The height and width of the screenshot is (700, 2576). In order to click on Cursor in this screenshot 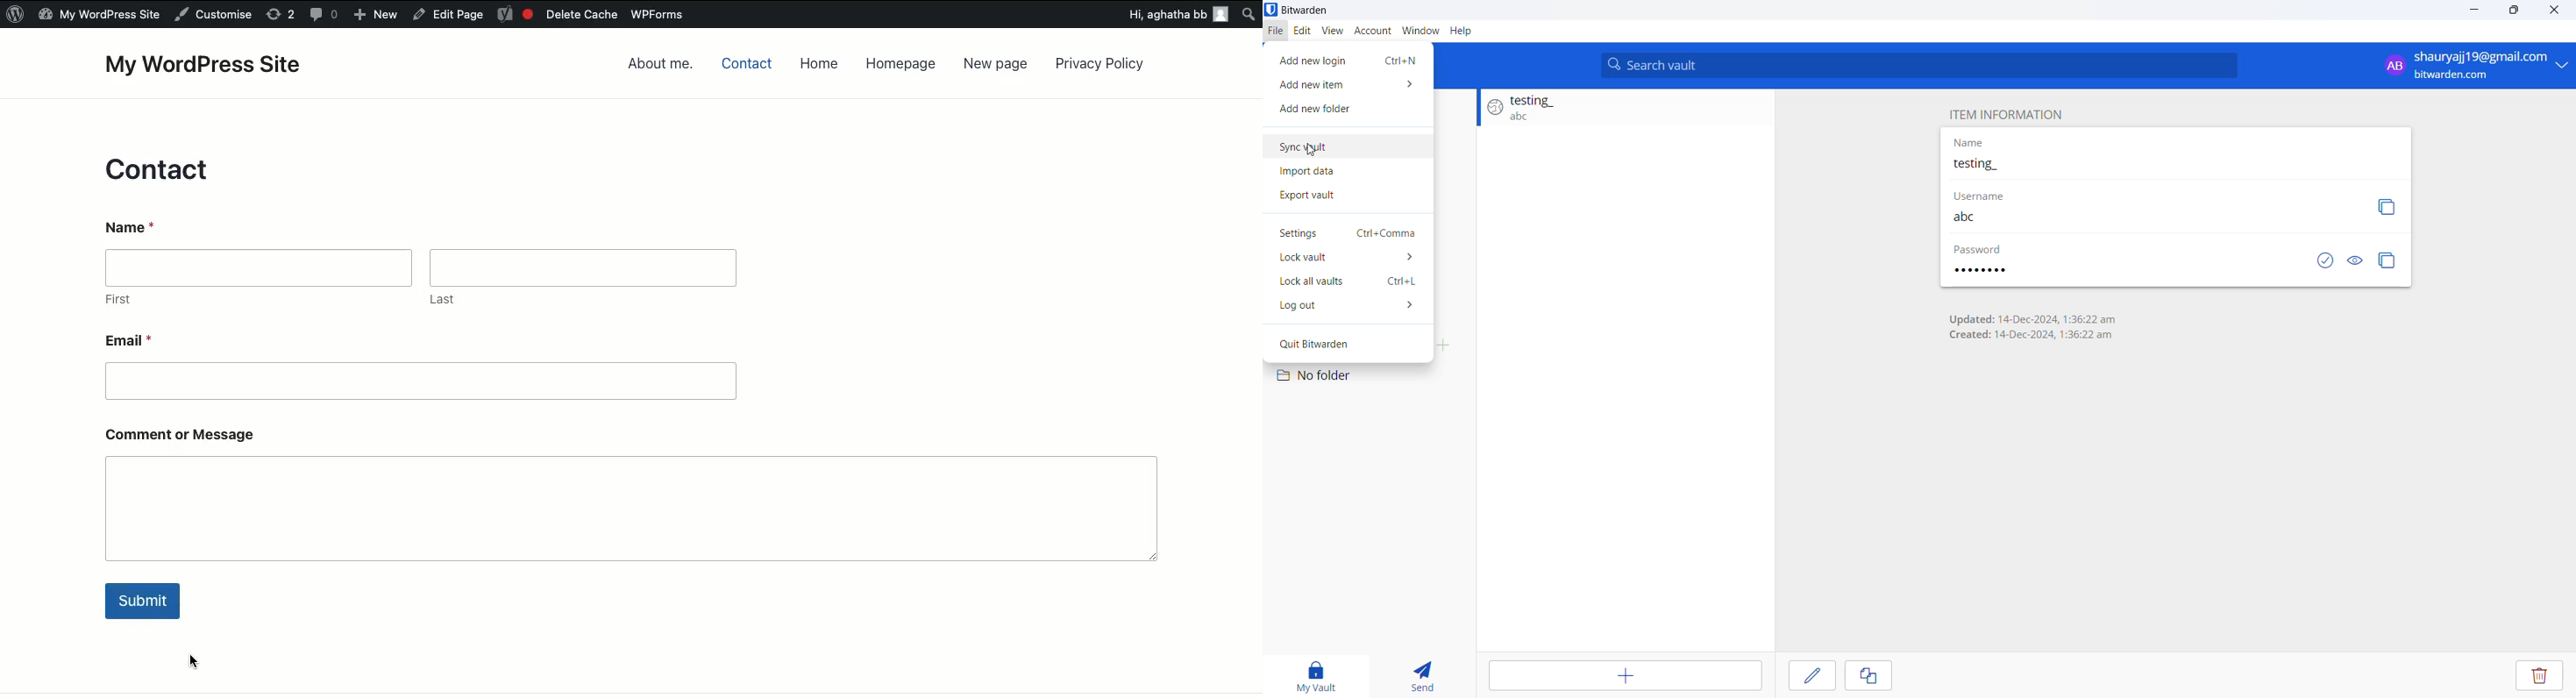, I will do `click(1310, 153)`.